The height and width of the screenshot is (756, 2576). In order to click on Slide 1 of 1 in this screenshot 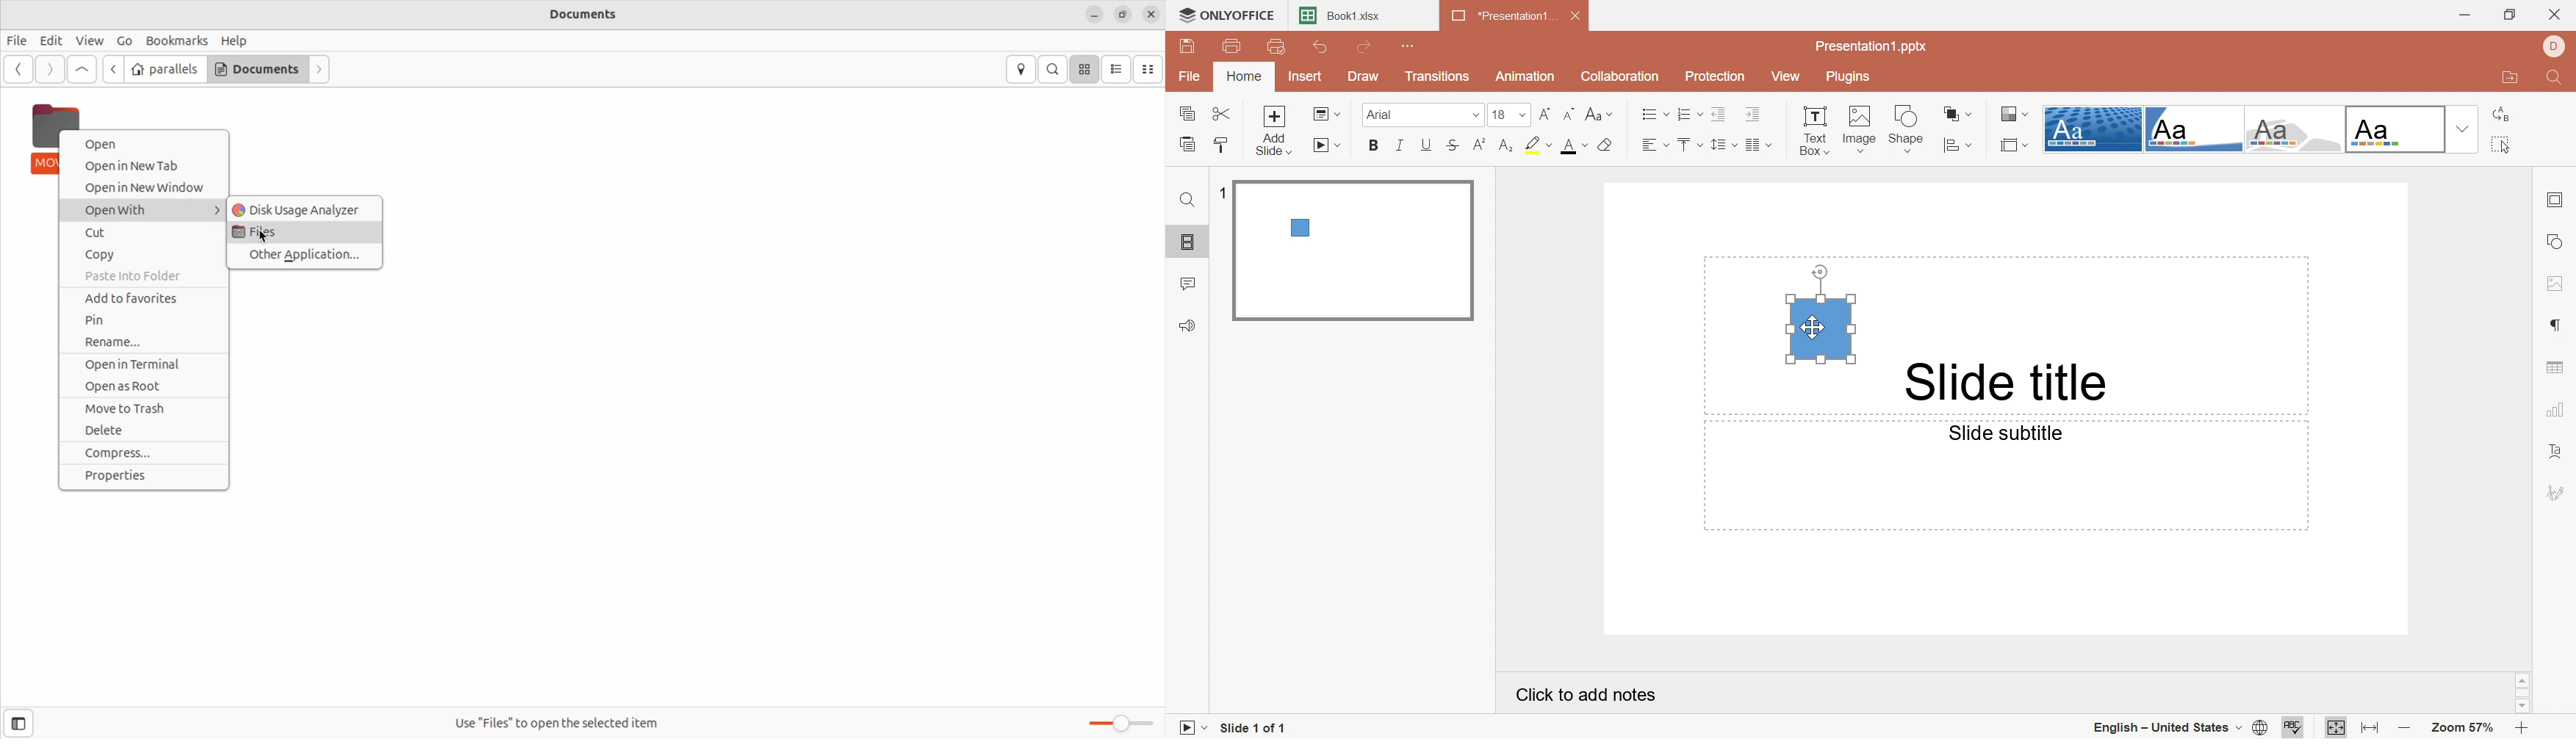, I will do `click(1259, 727)`.